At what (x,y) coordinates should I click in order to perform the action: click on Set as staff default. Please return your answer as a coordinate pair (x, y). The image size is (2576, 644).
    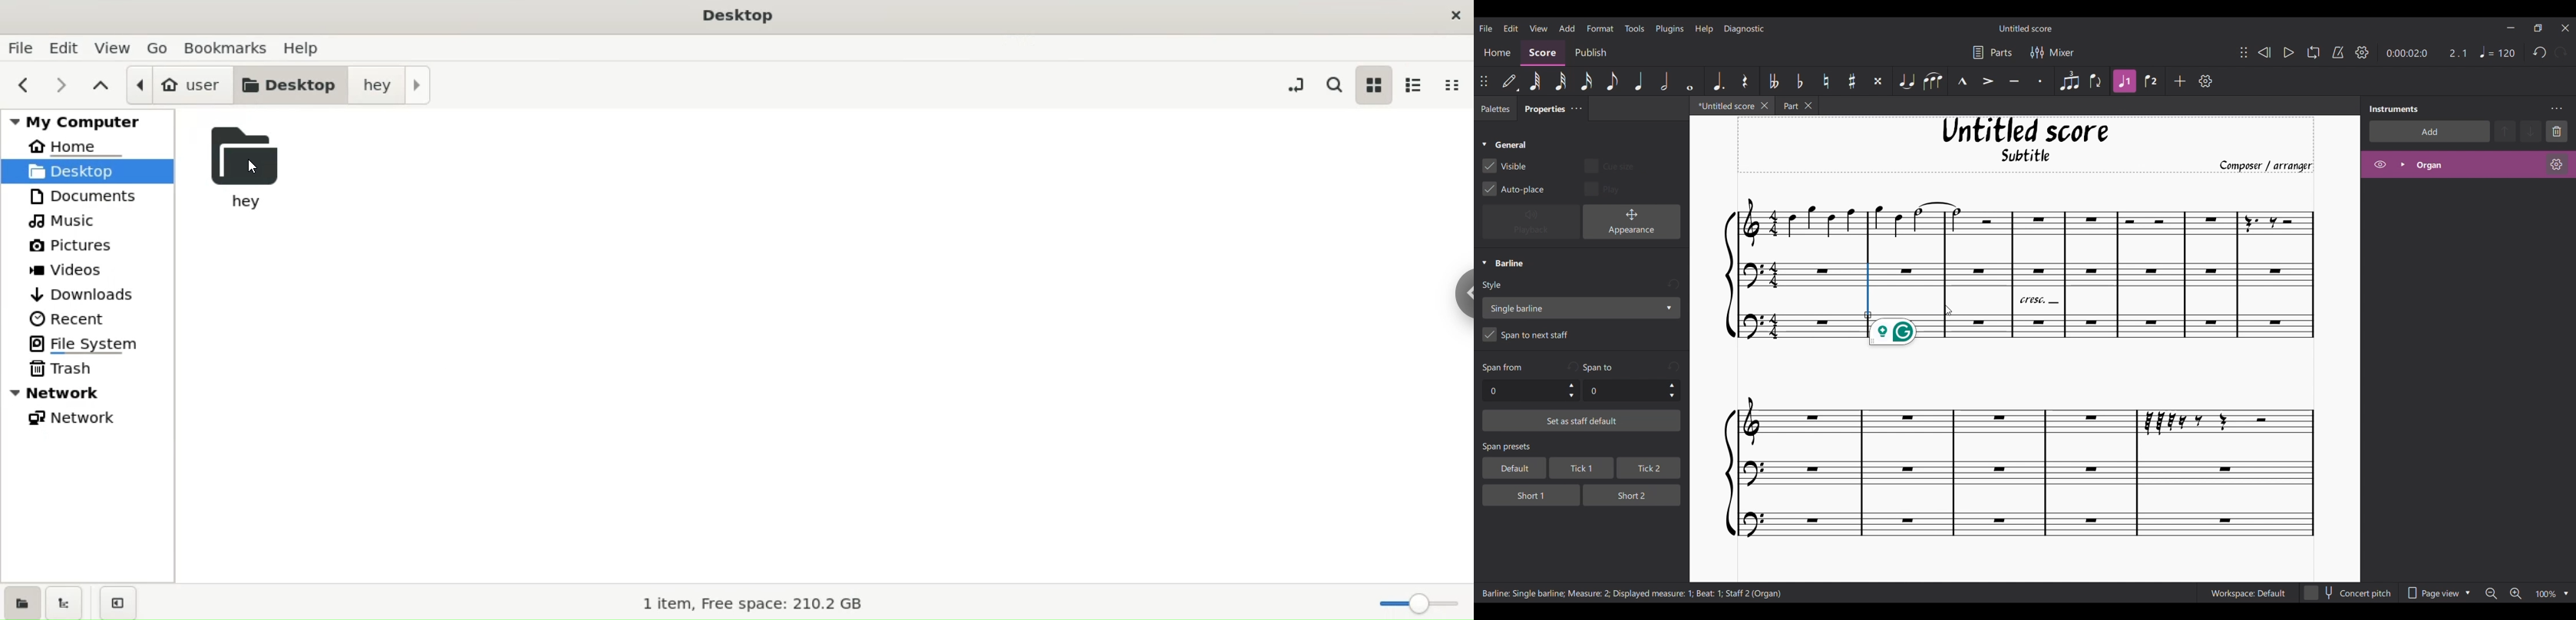
    Looking at the image, I should click on (1582, 421).